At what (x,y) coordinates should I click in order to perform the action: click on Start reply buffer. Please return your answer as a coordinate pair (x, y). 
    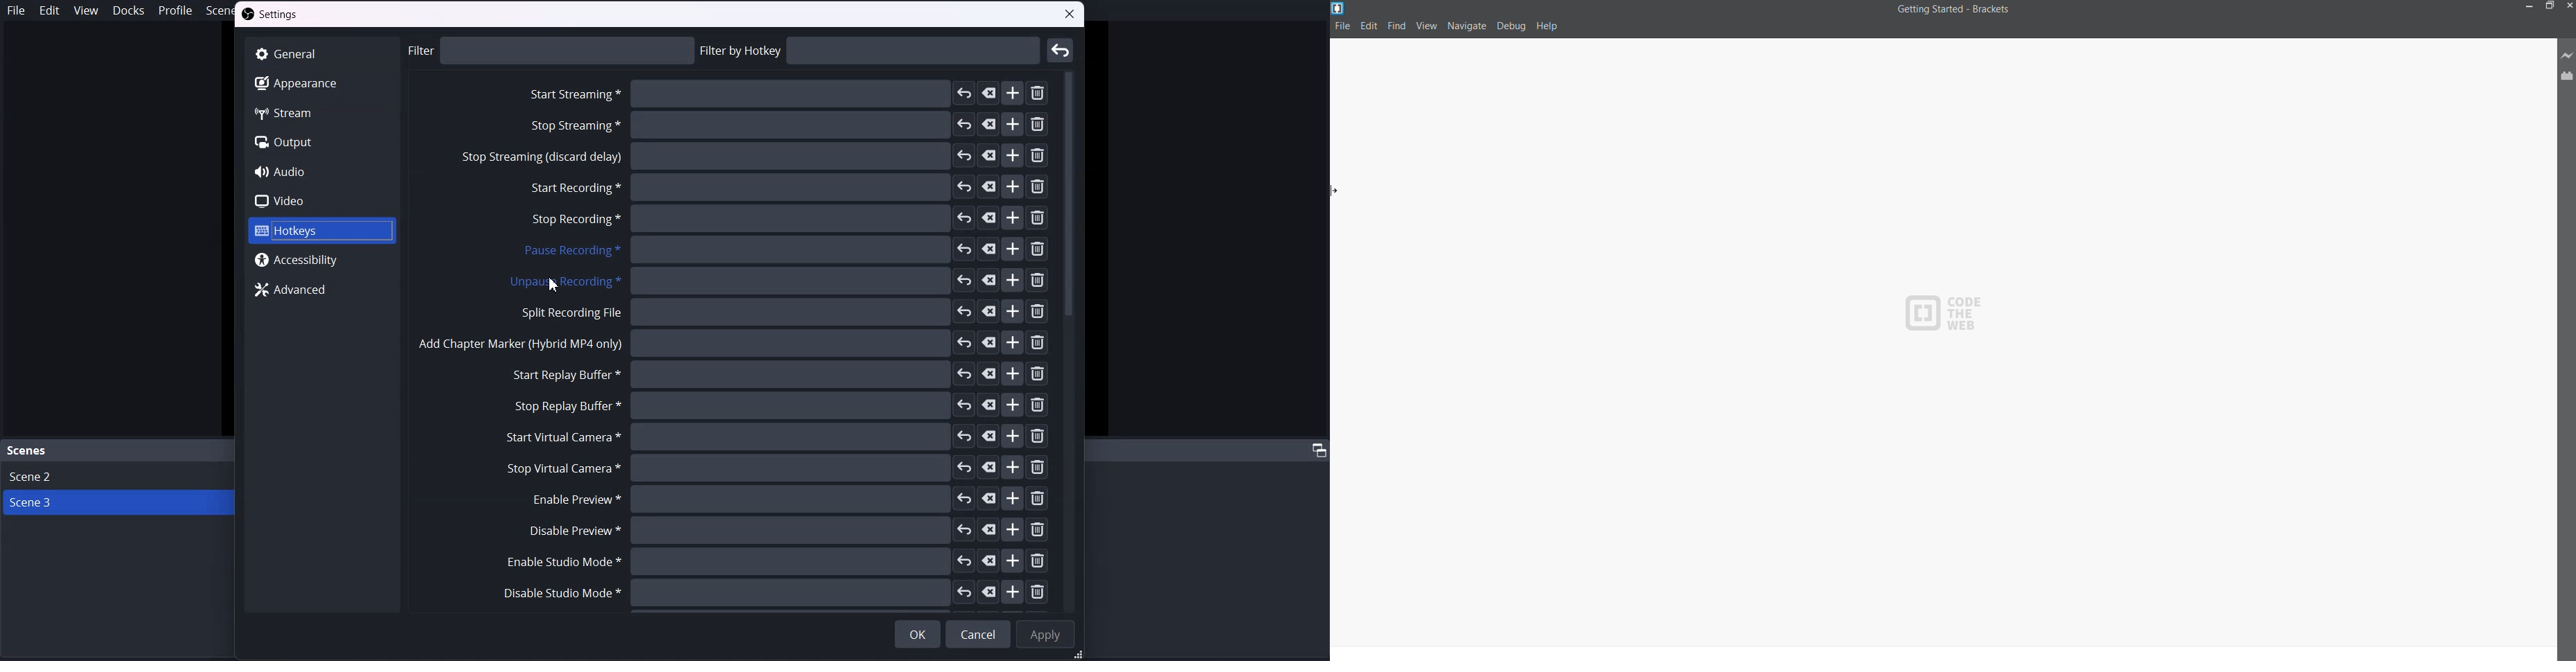
    Looking at the image, I should click on (777, 373).